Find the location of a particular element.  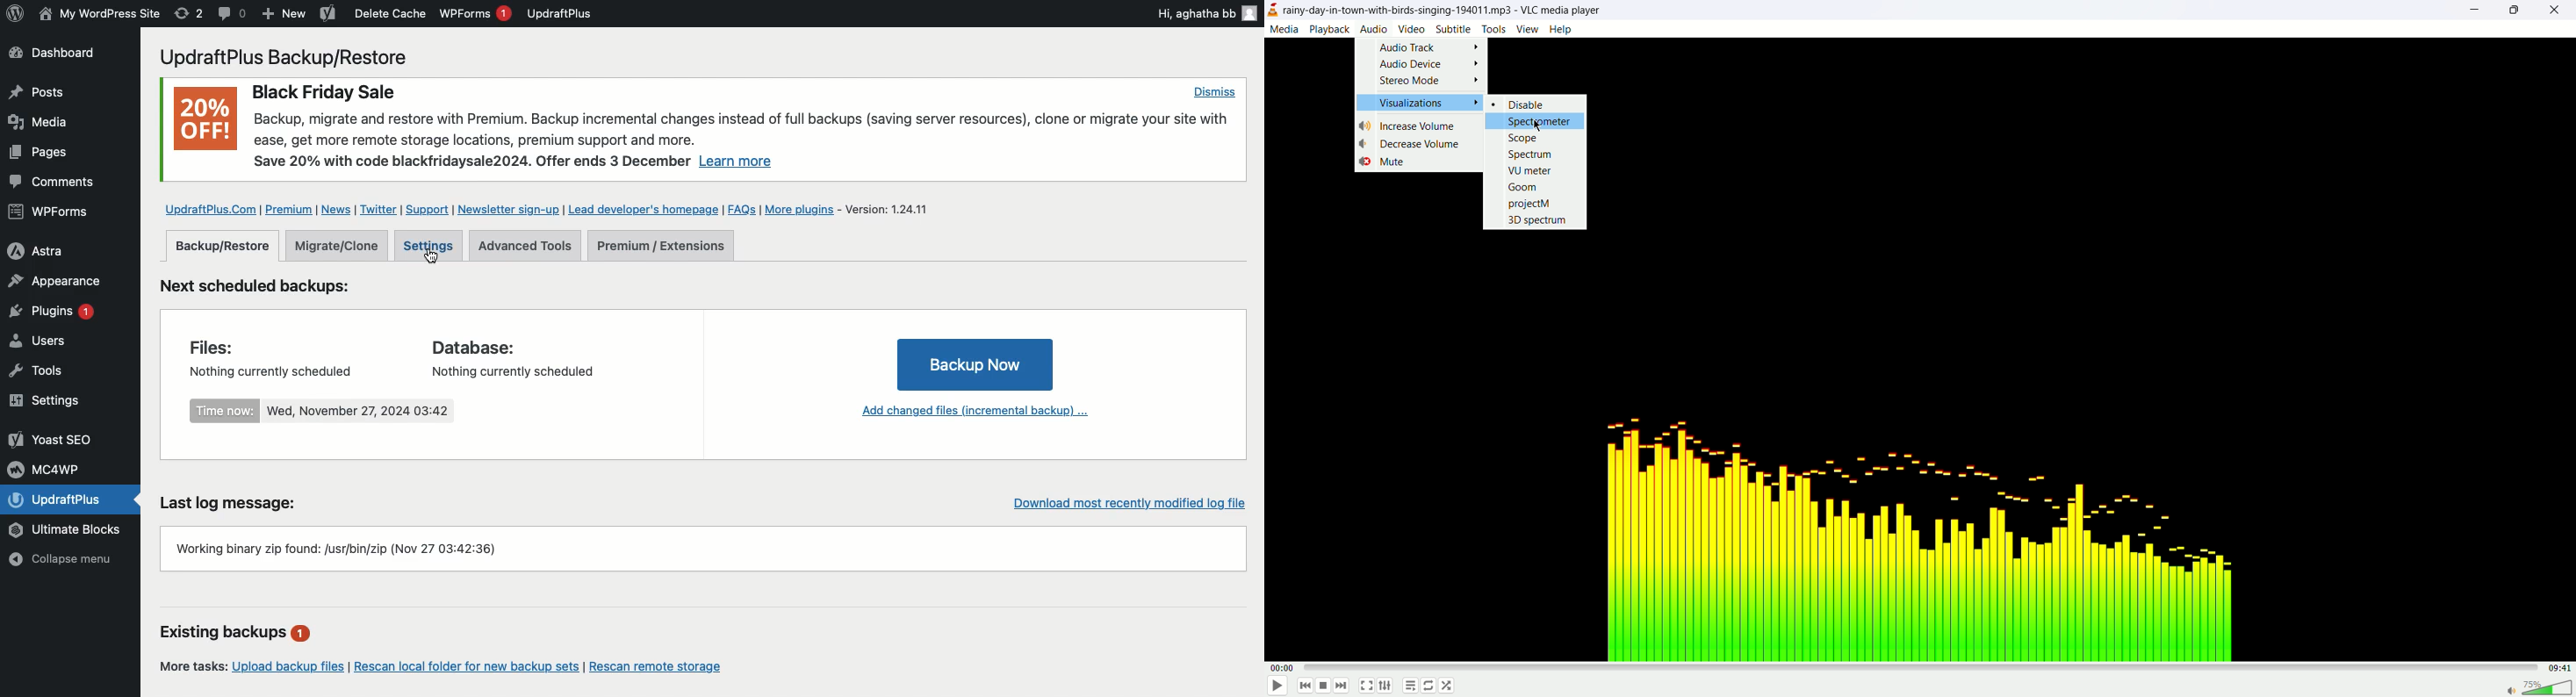

Tools is located at coordinates (47, 370).